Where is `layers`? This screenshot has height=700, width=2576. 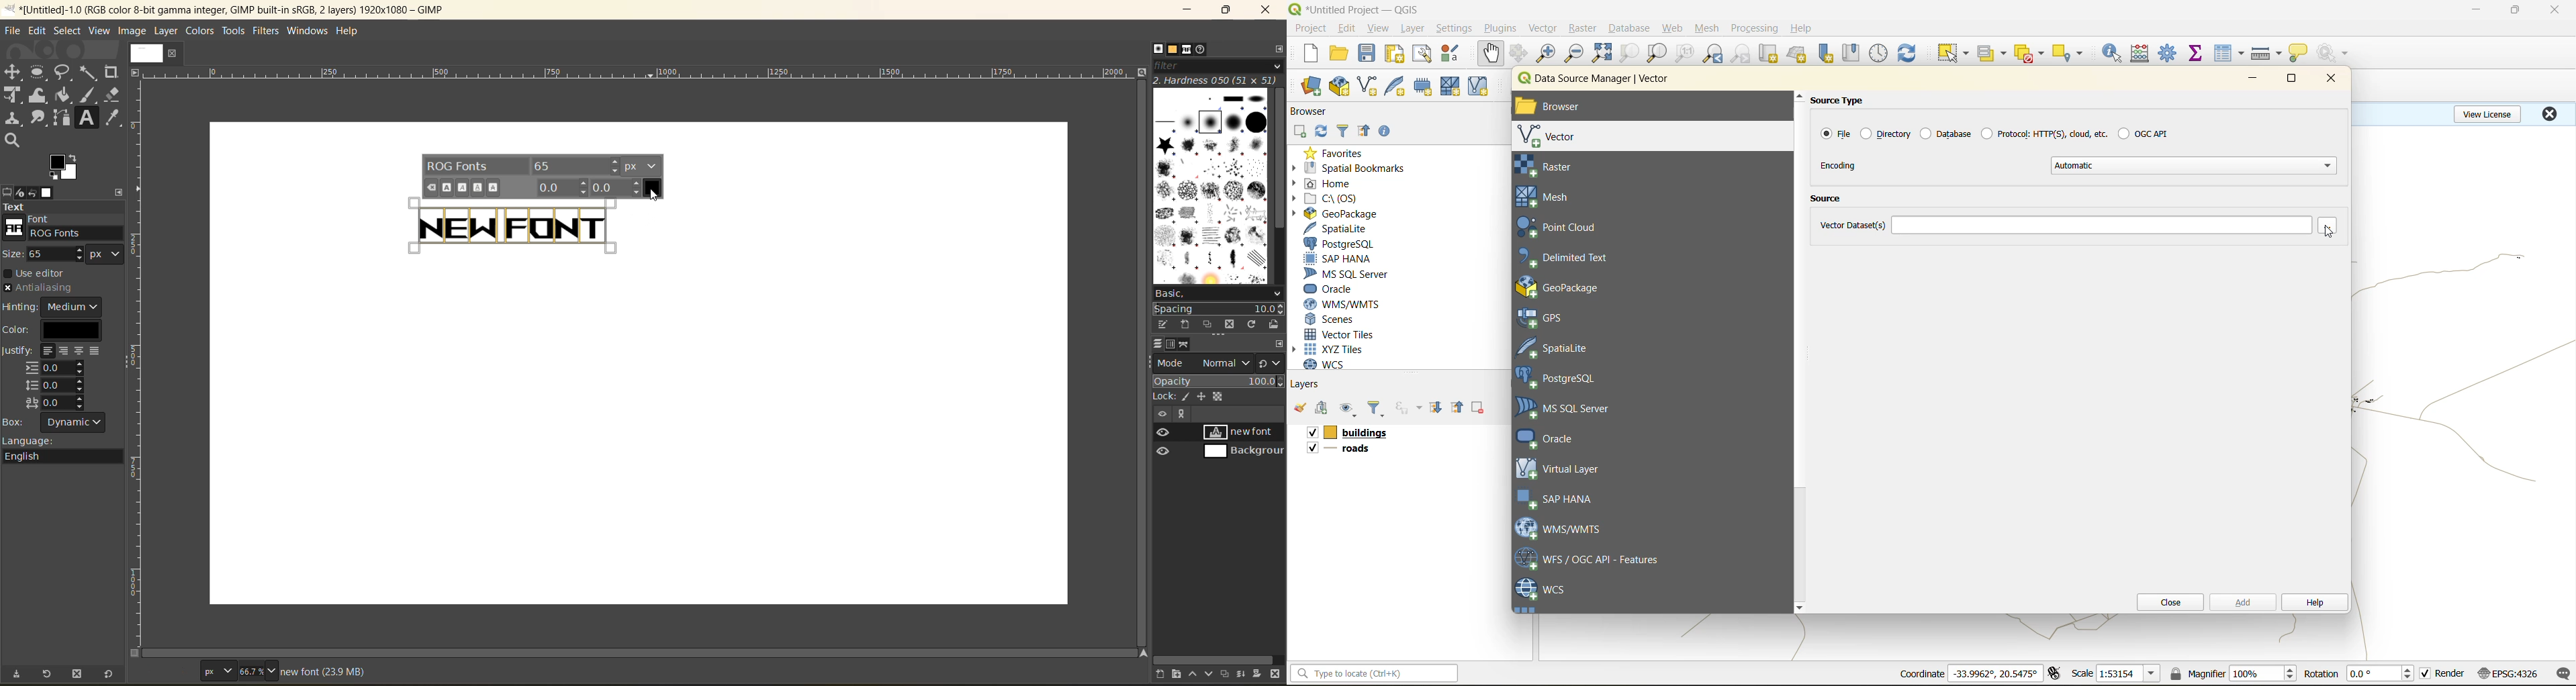 layers is located at coordinates (1159, 342).